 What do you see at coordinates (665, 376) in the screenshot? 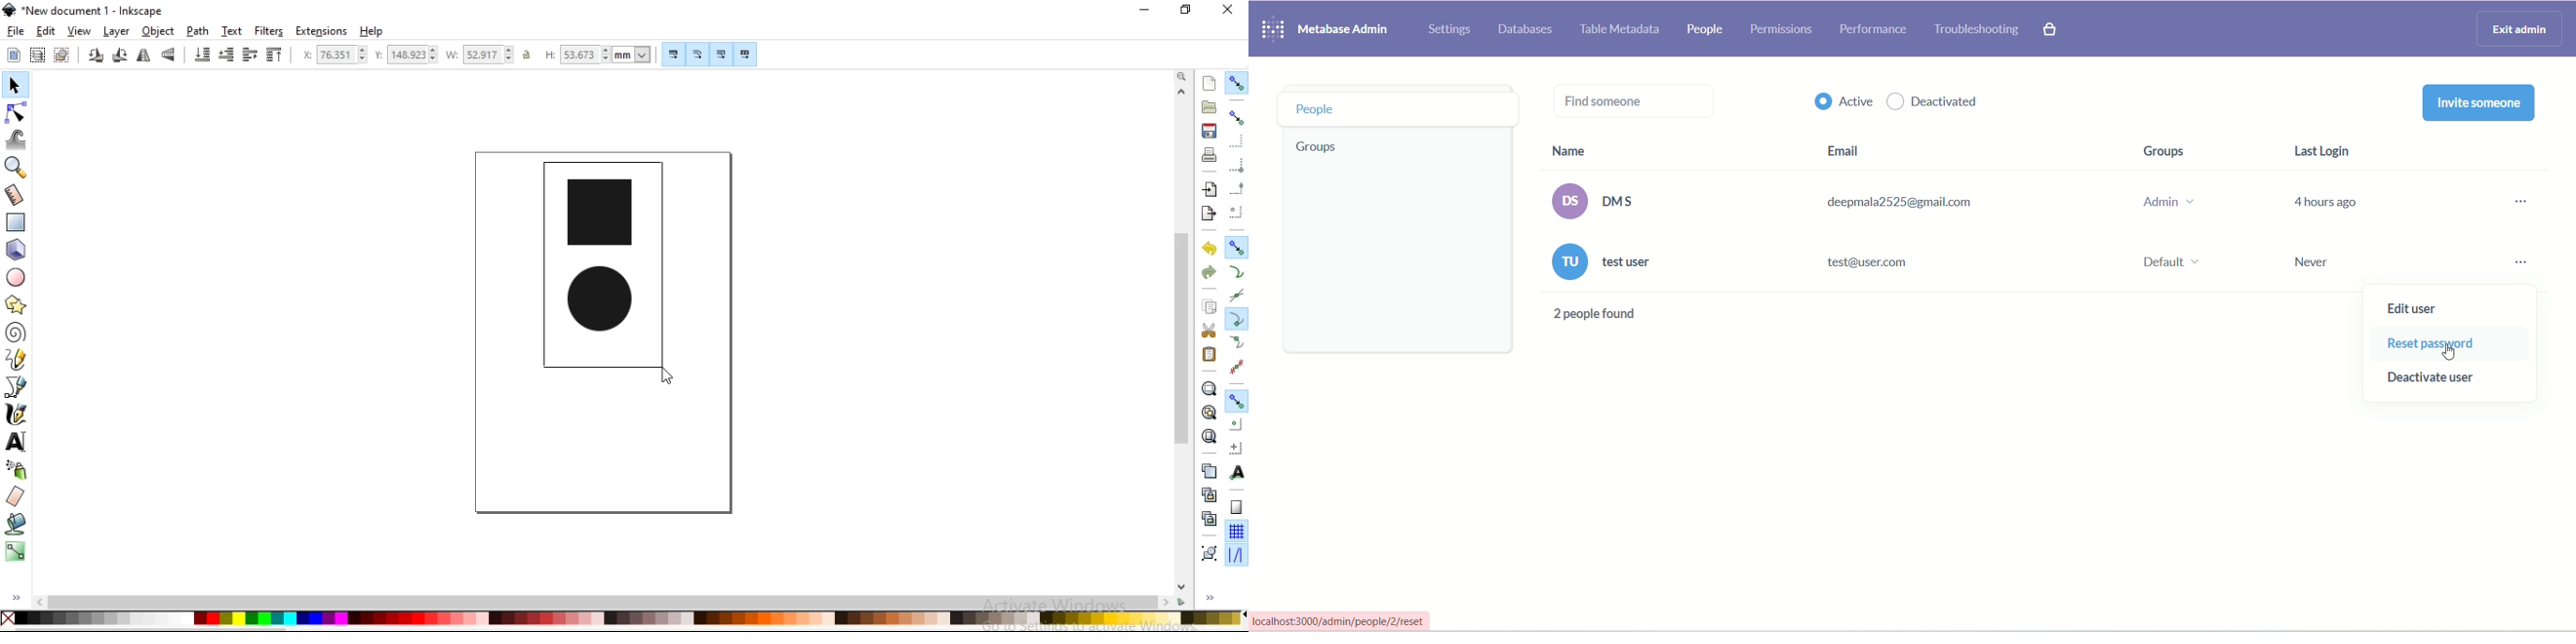
I see `cursor` at bounding box center [665, 376].